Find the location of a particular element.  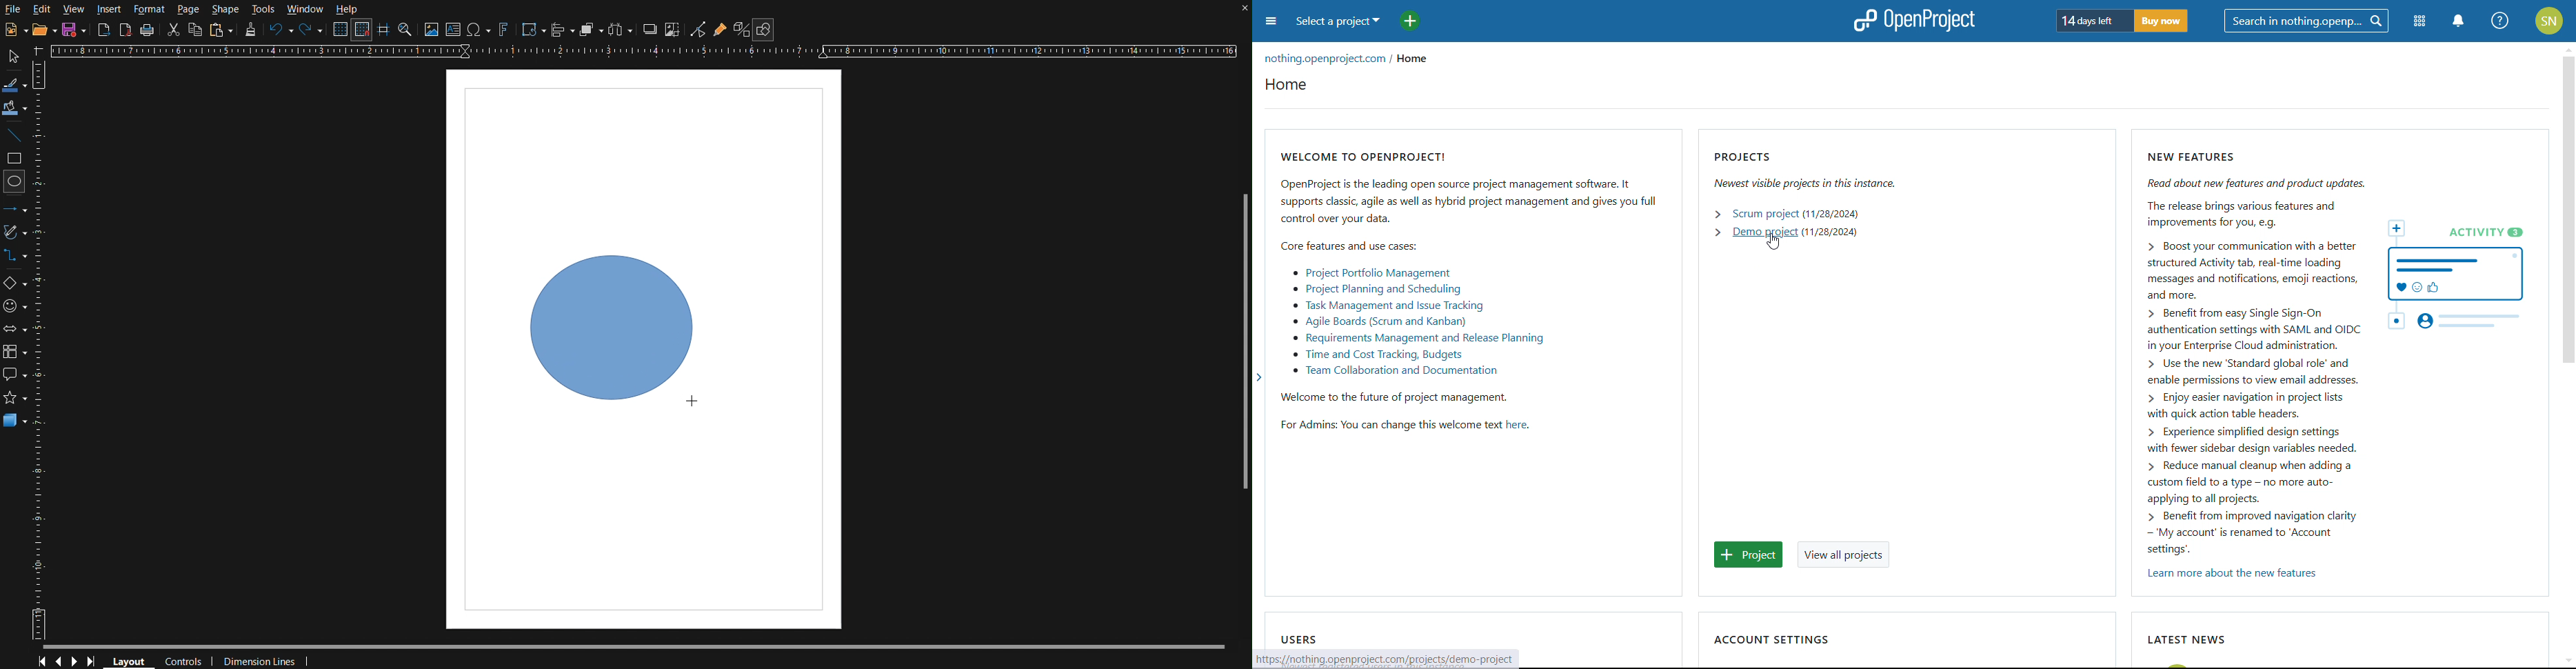

Callout Shapes is located at coordinates (15, 372).